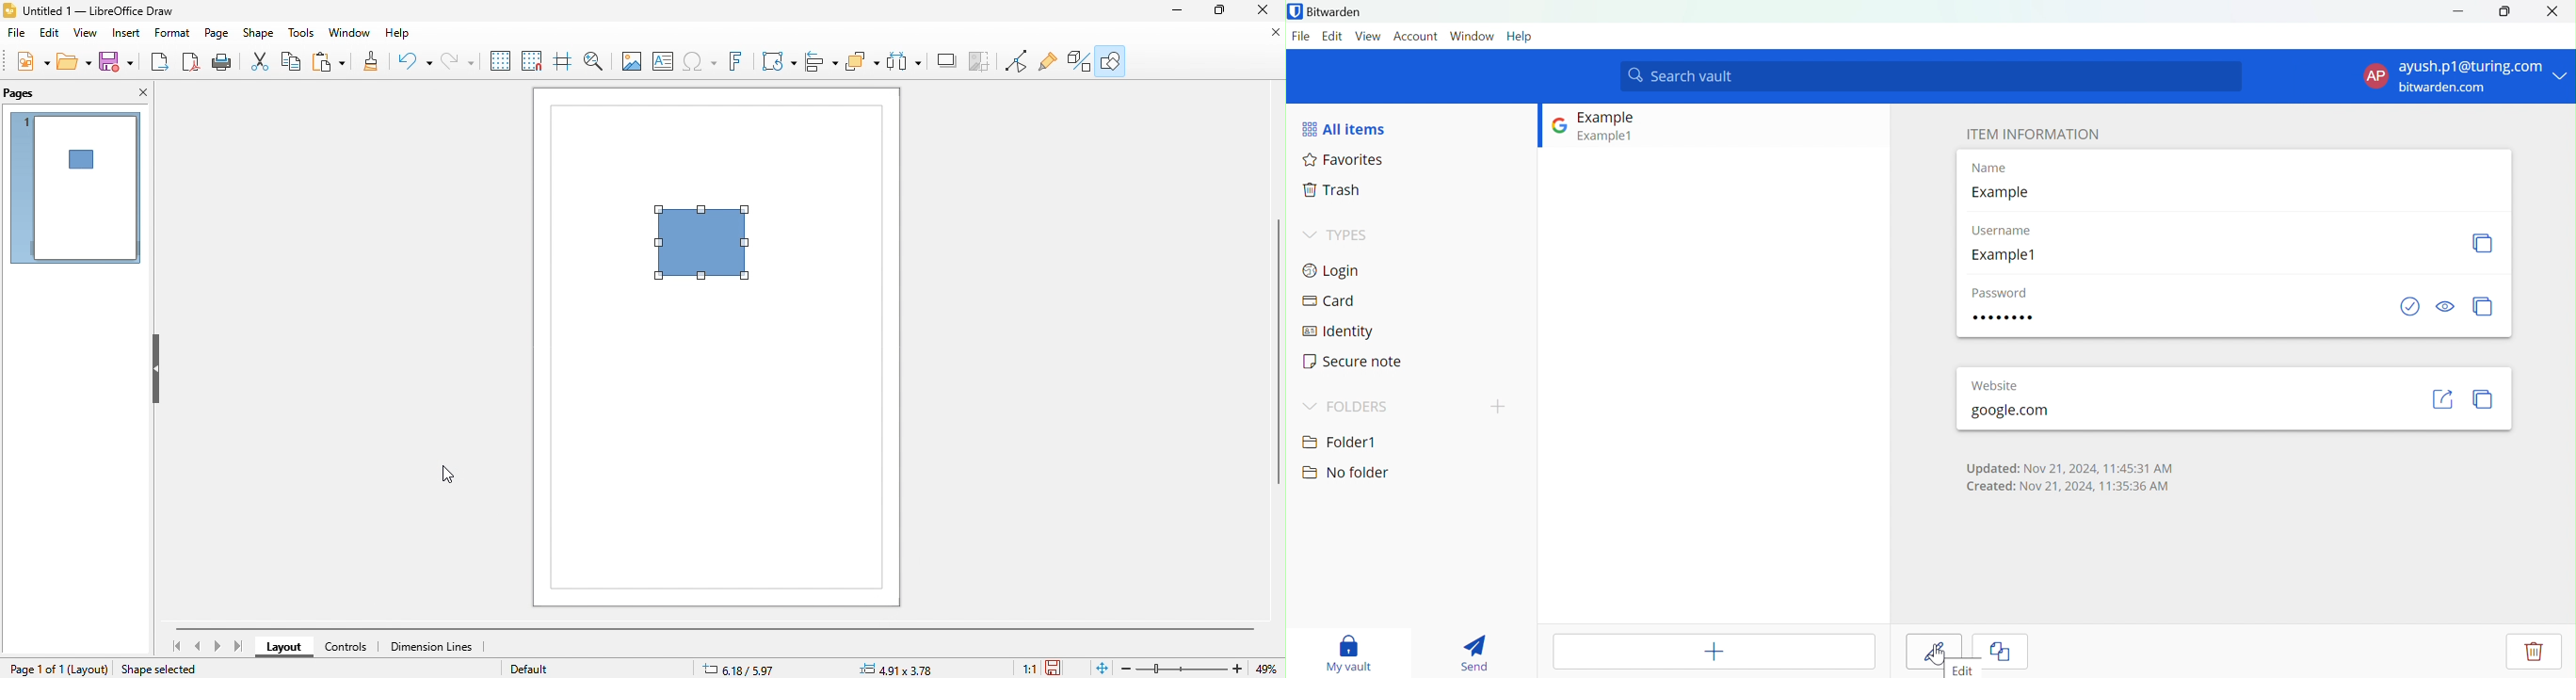 The height and width of the screenshot is (700, 2576). What do you see at coordinates (107, 11) in the screenshot?
I see `untitled 1- libre office draw` at bounding box center [107, 11].